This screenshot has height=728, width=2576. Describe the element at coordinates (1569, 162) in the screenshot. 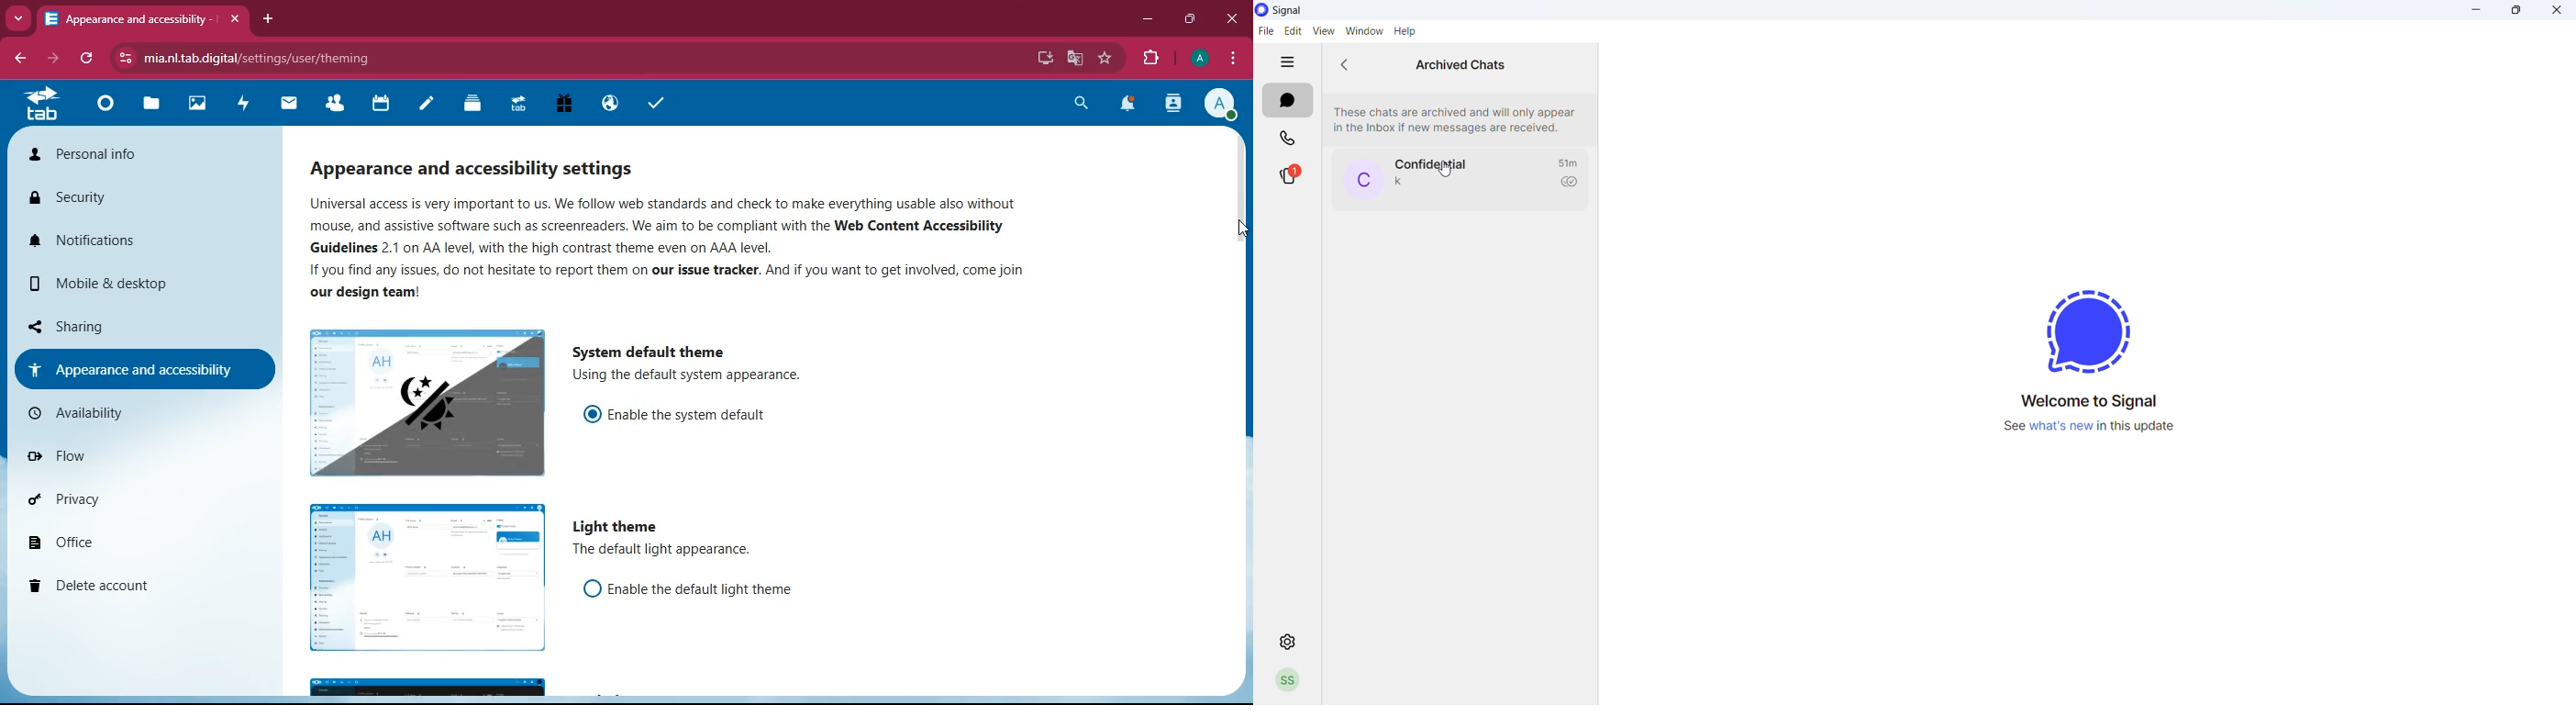

I see `last message timeframe ` at that location.